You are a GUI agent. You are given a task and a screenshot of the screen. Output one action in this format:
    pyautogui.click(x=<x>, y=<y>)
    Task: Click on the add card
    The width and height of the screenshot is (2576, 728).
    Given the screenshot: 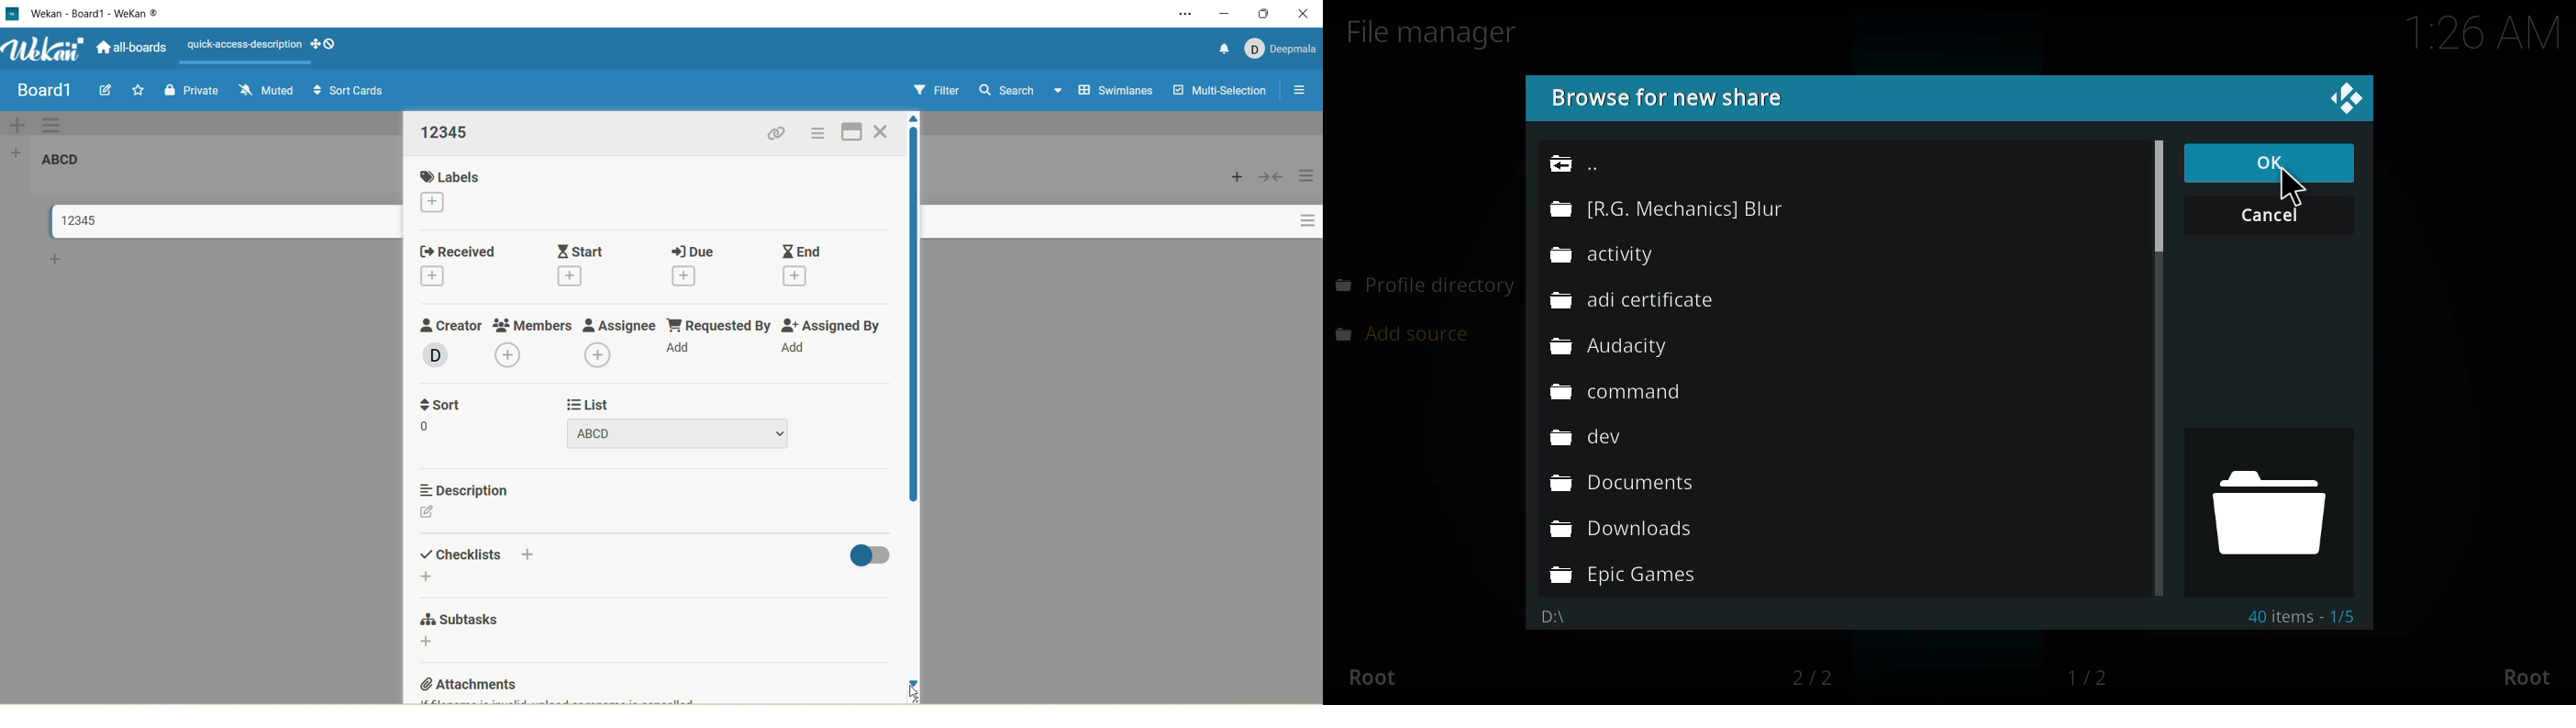 What is the action you would take?
    pyautogui.click(x=56, y=261)
    